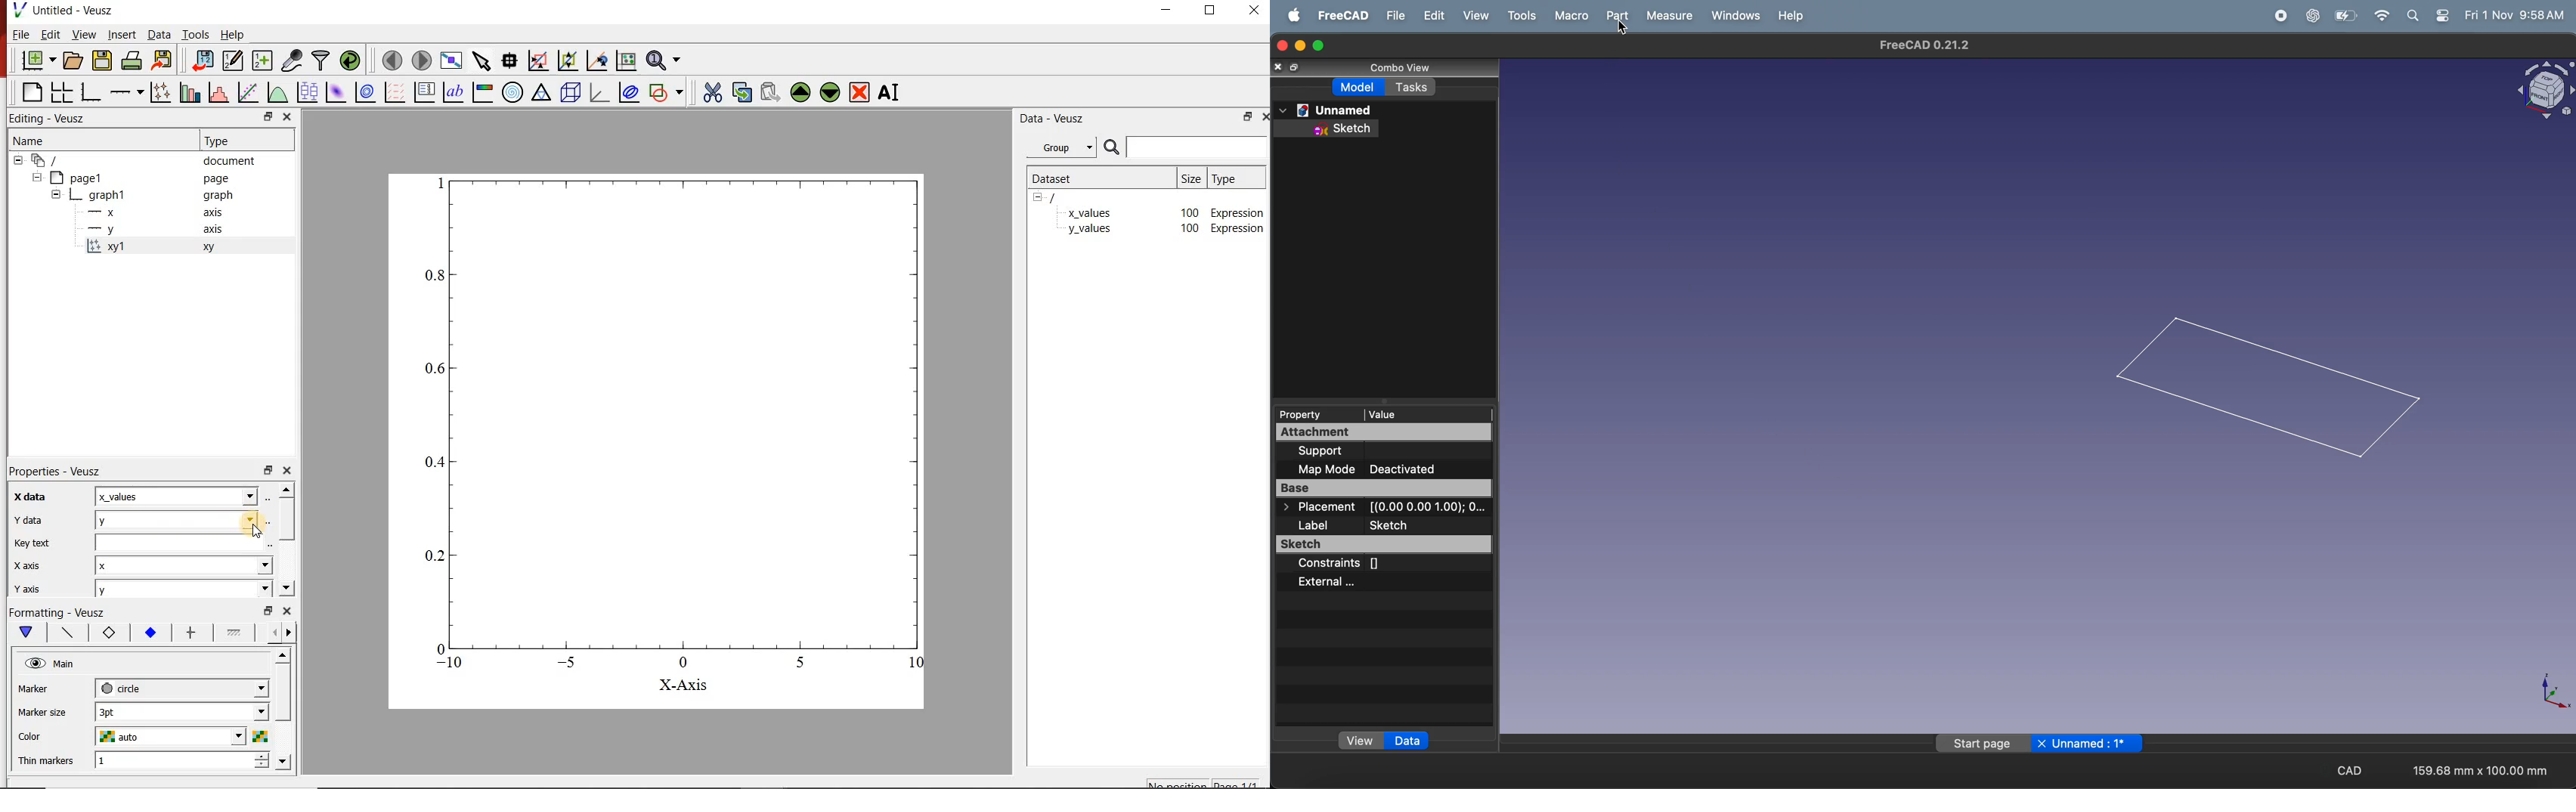  What do you see at coordinates (56, 193) in the screenshot?
I see `hide` at bounding box center [56, 193].